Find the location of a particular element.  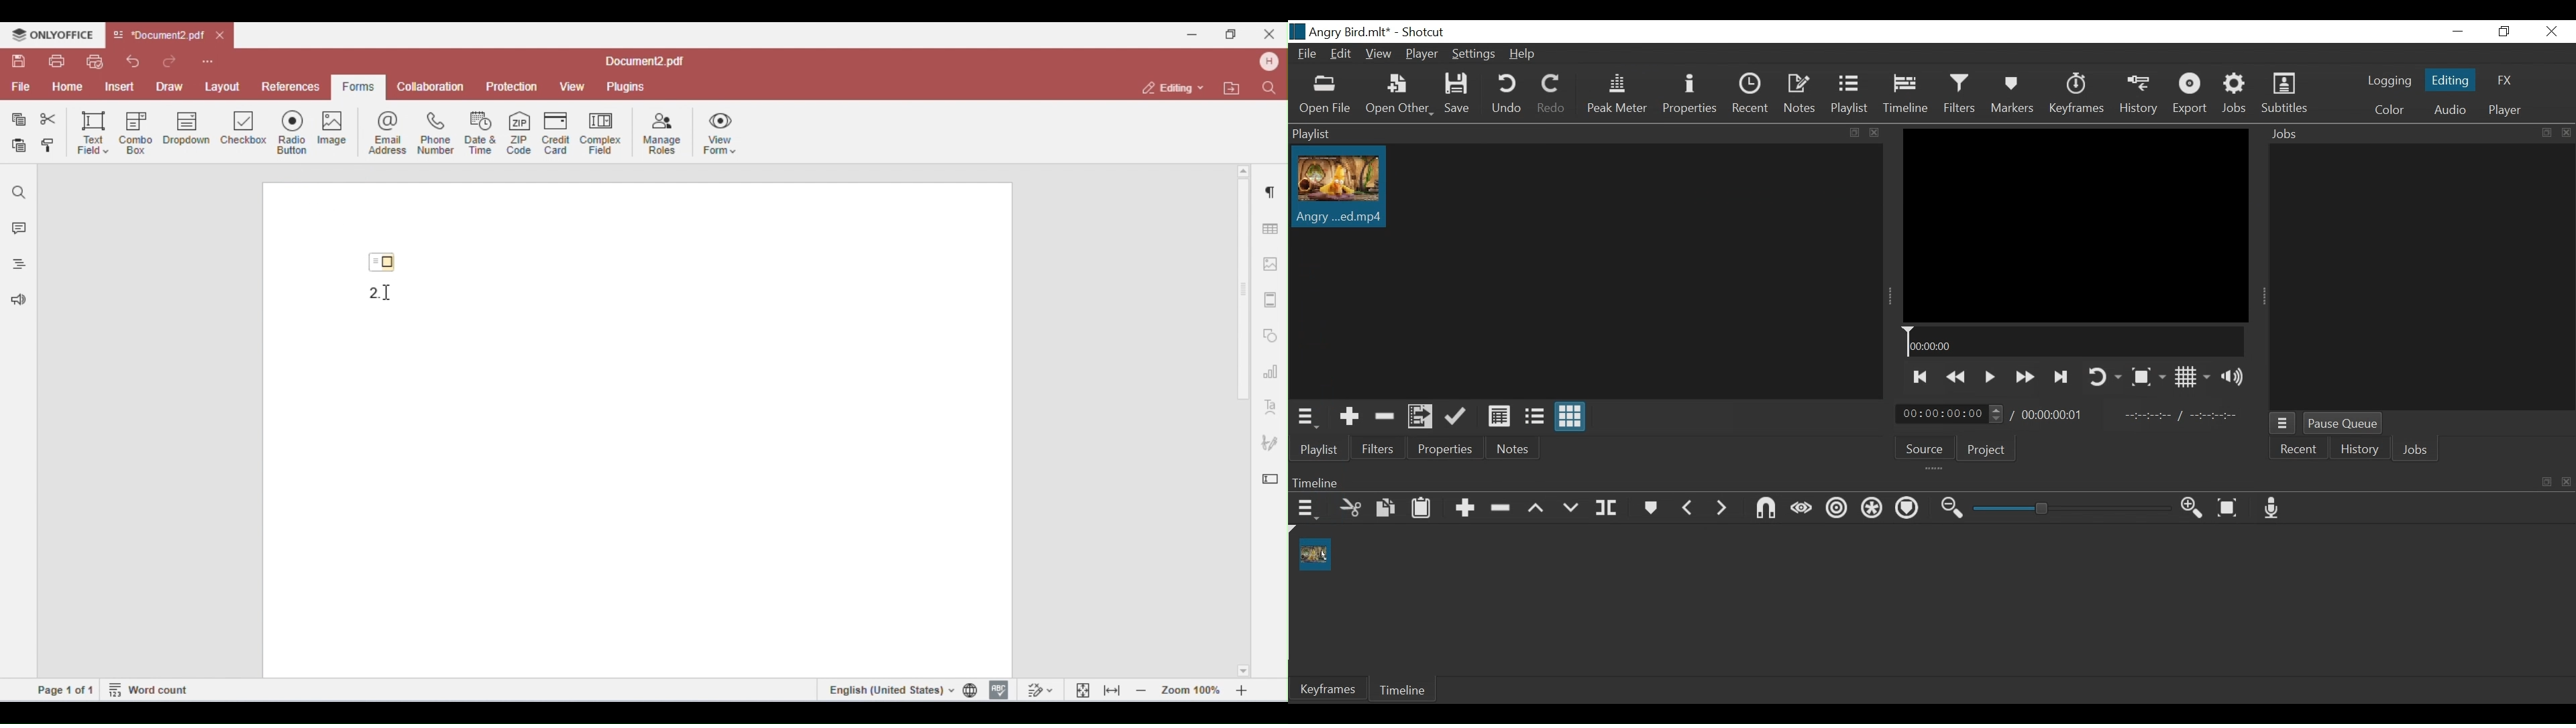

History is located at coordinates (2357, 450).